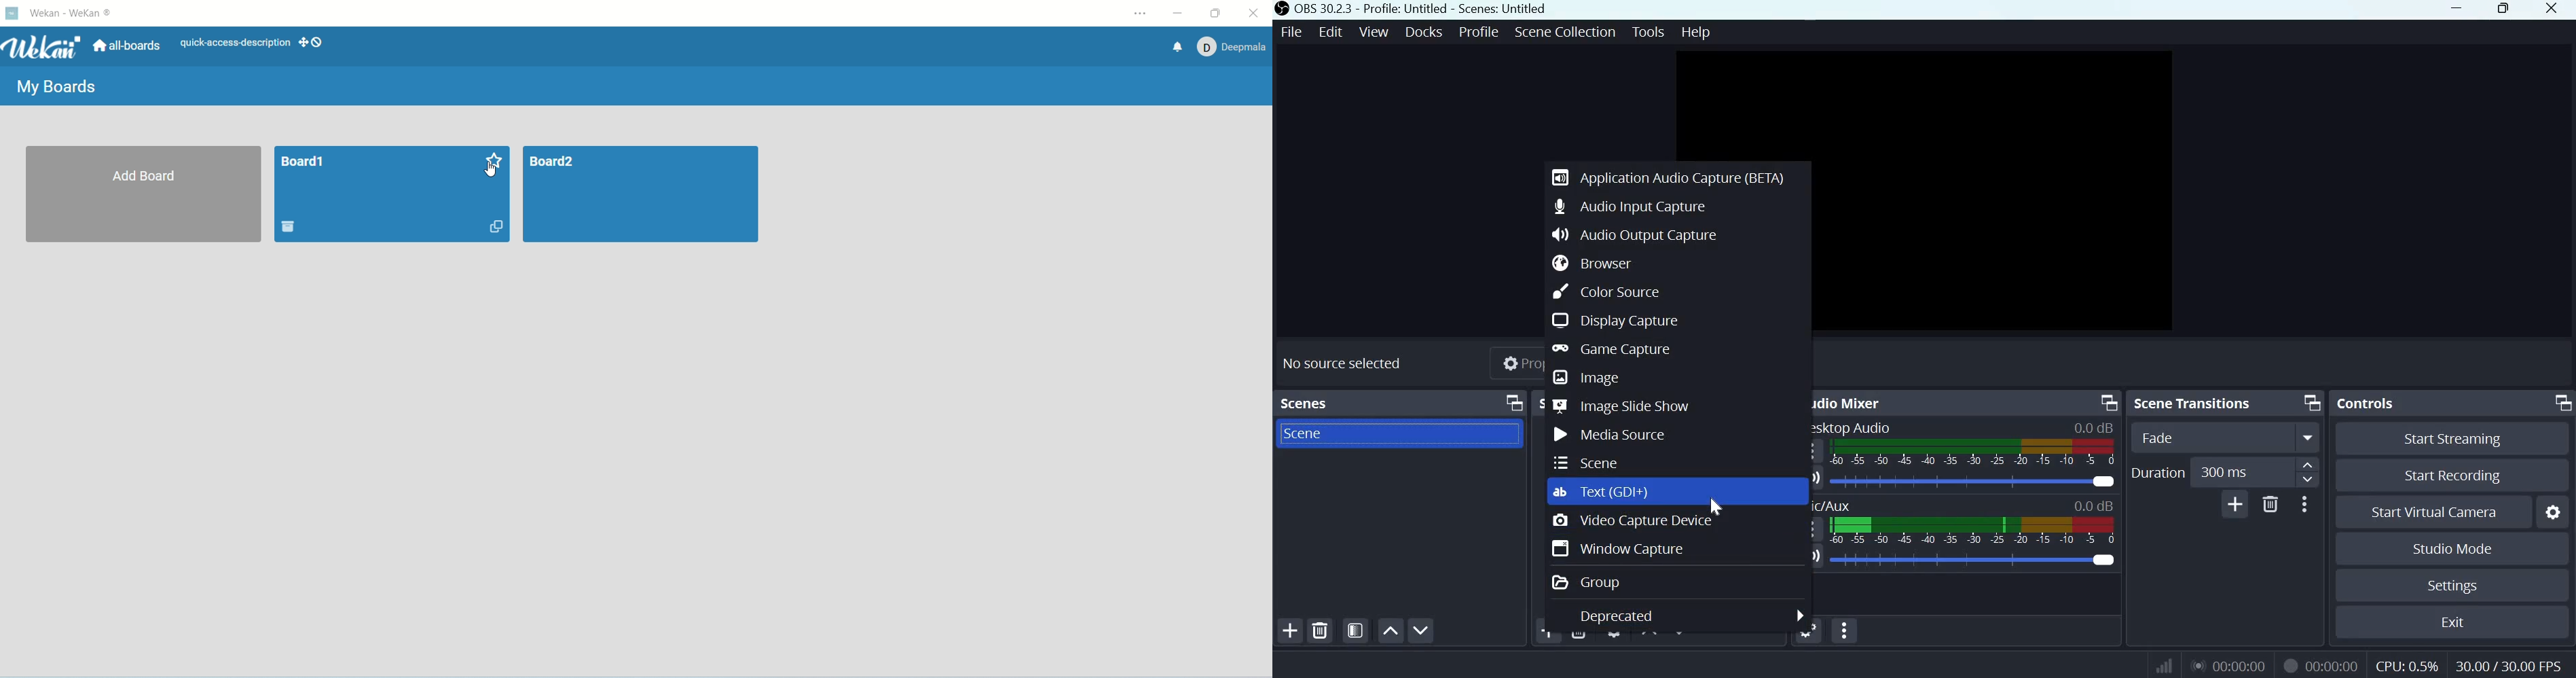  Describe the element at coordinates (1974, 560) in the screenshot. I see `0.0 dB` at that location.